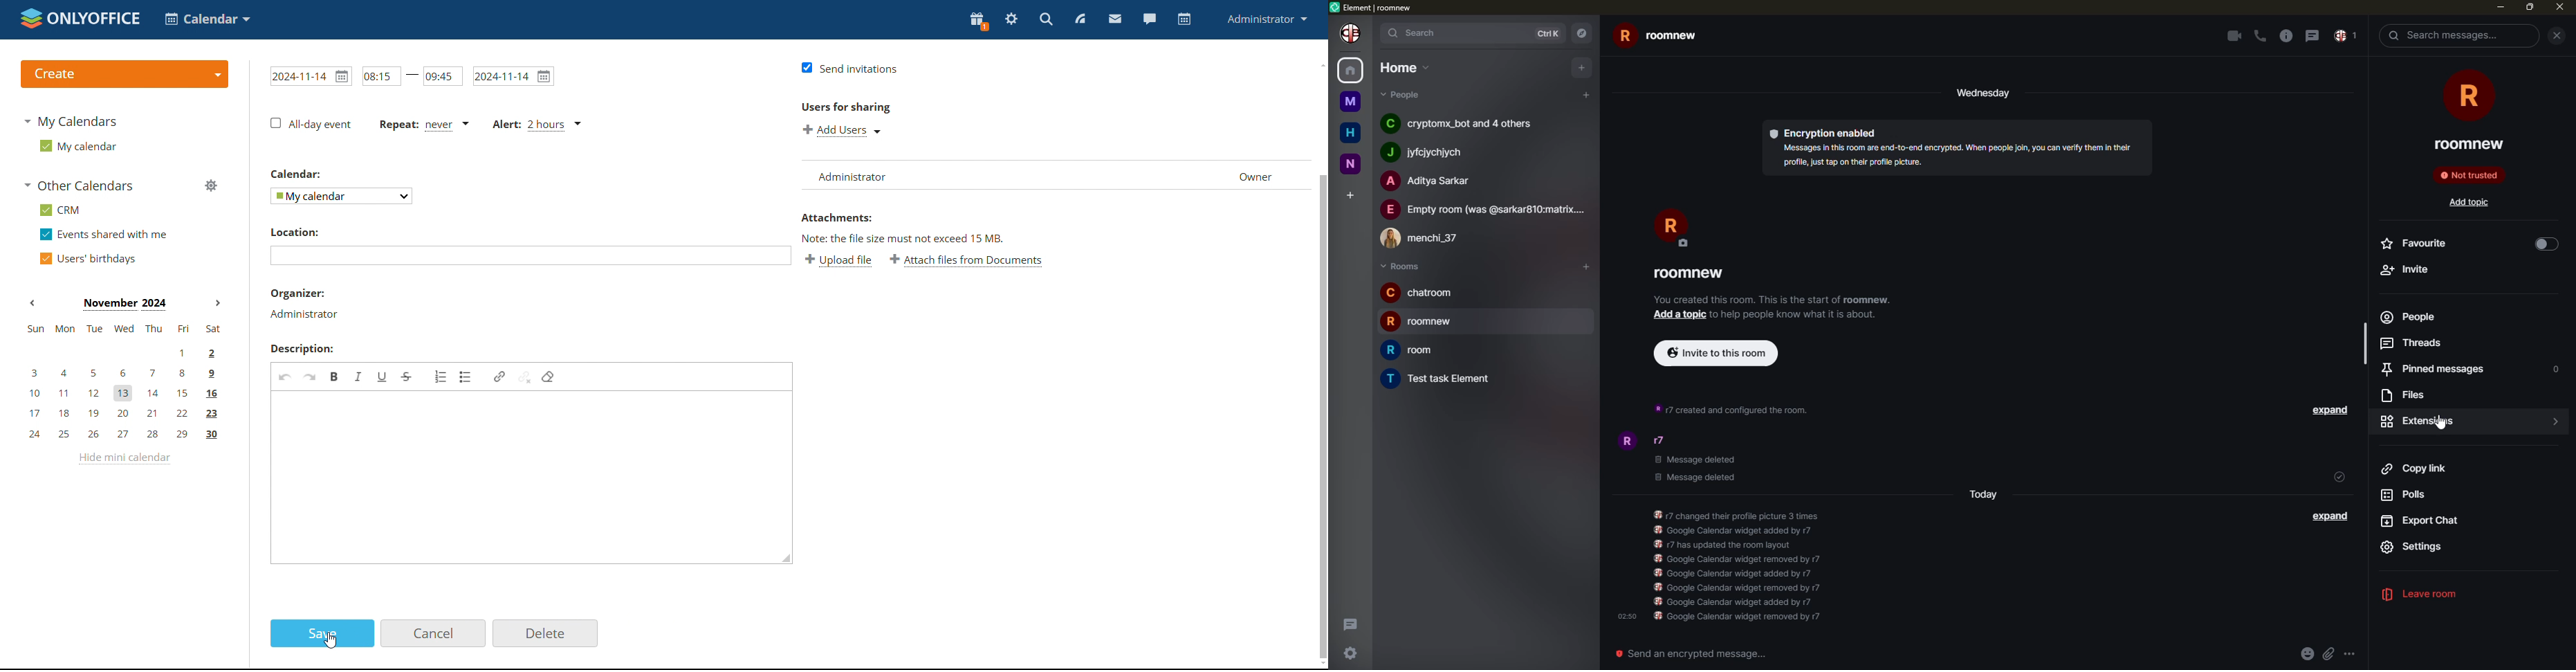  I want to click on strikethrough, so click(409, 379).